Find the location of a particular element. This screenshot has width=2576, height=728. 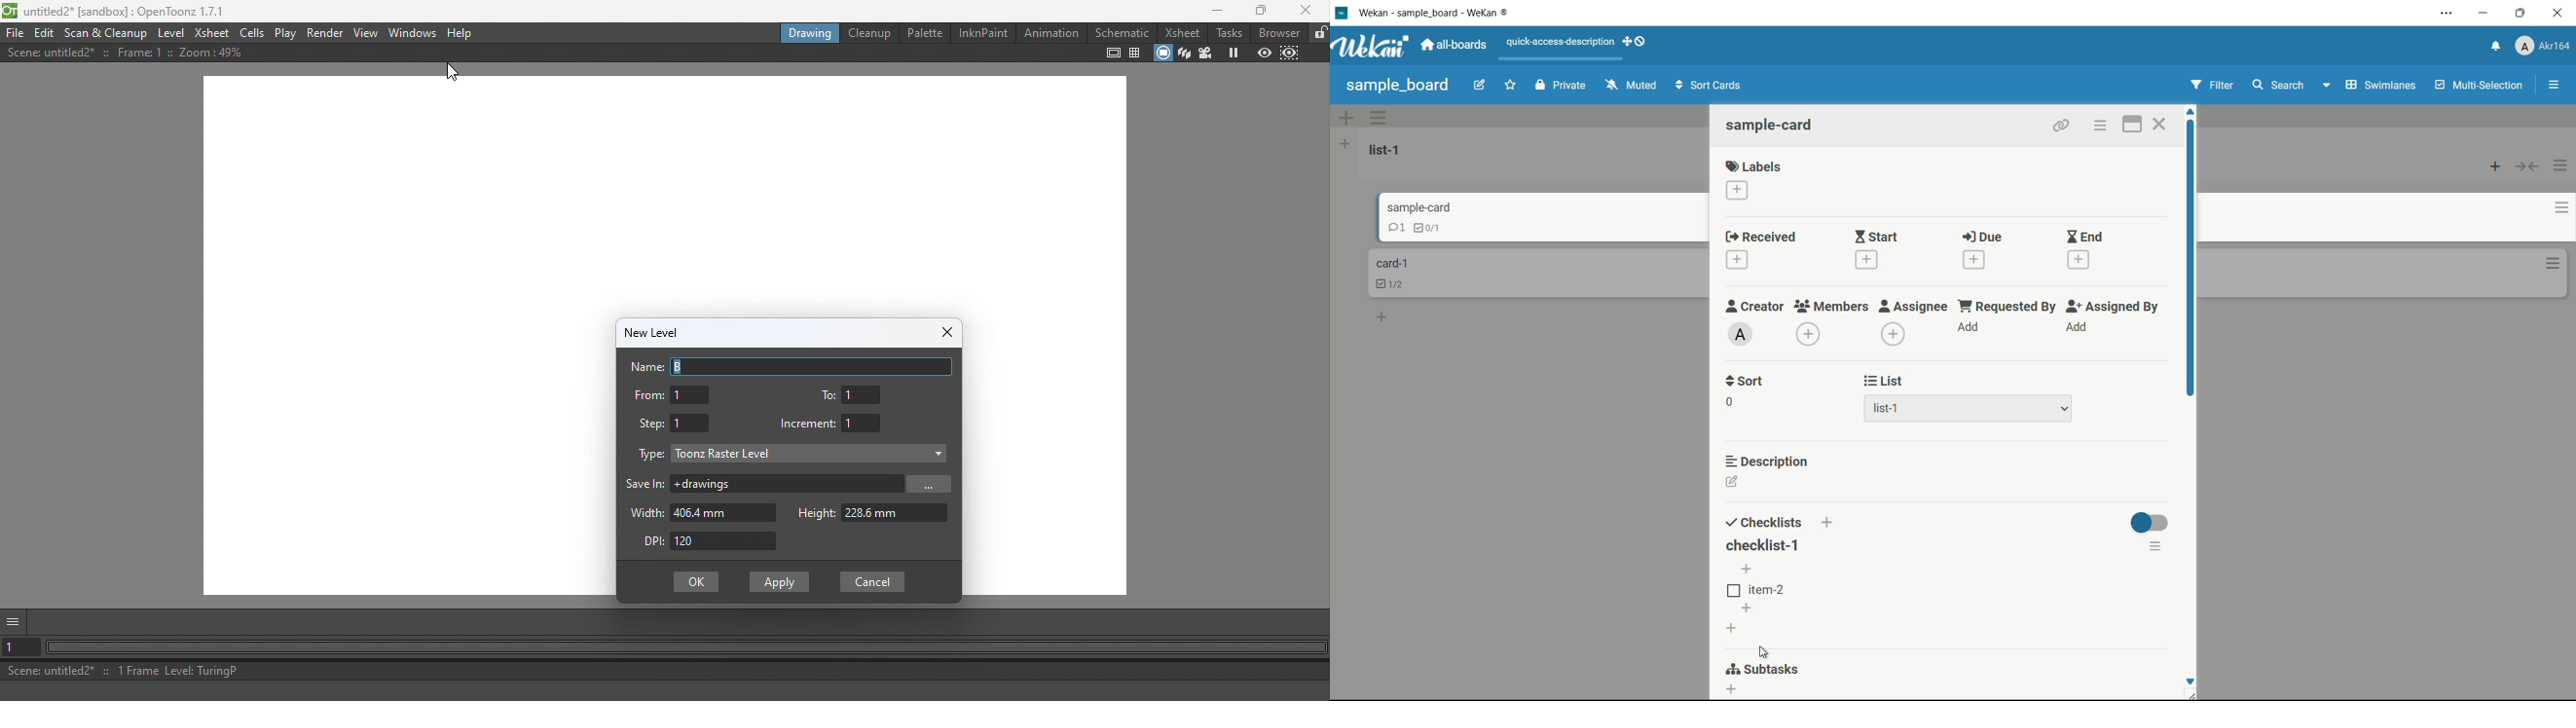

card name is located at coordinates (1771, 124).